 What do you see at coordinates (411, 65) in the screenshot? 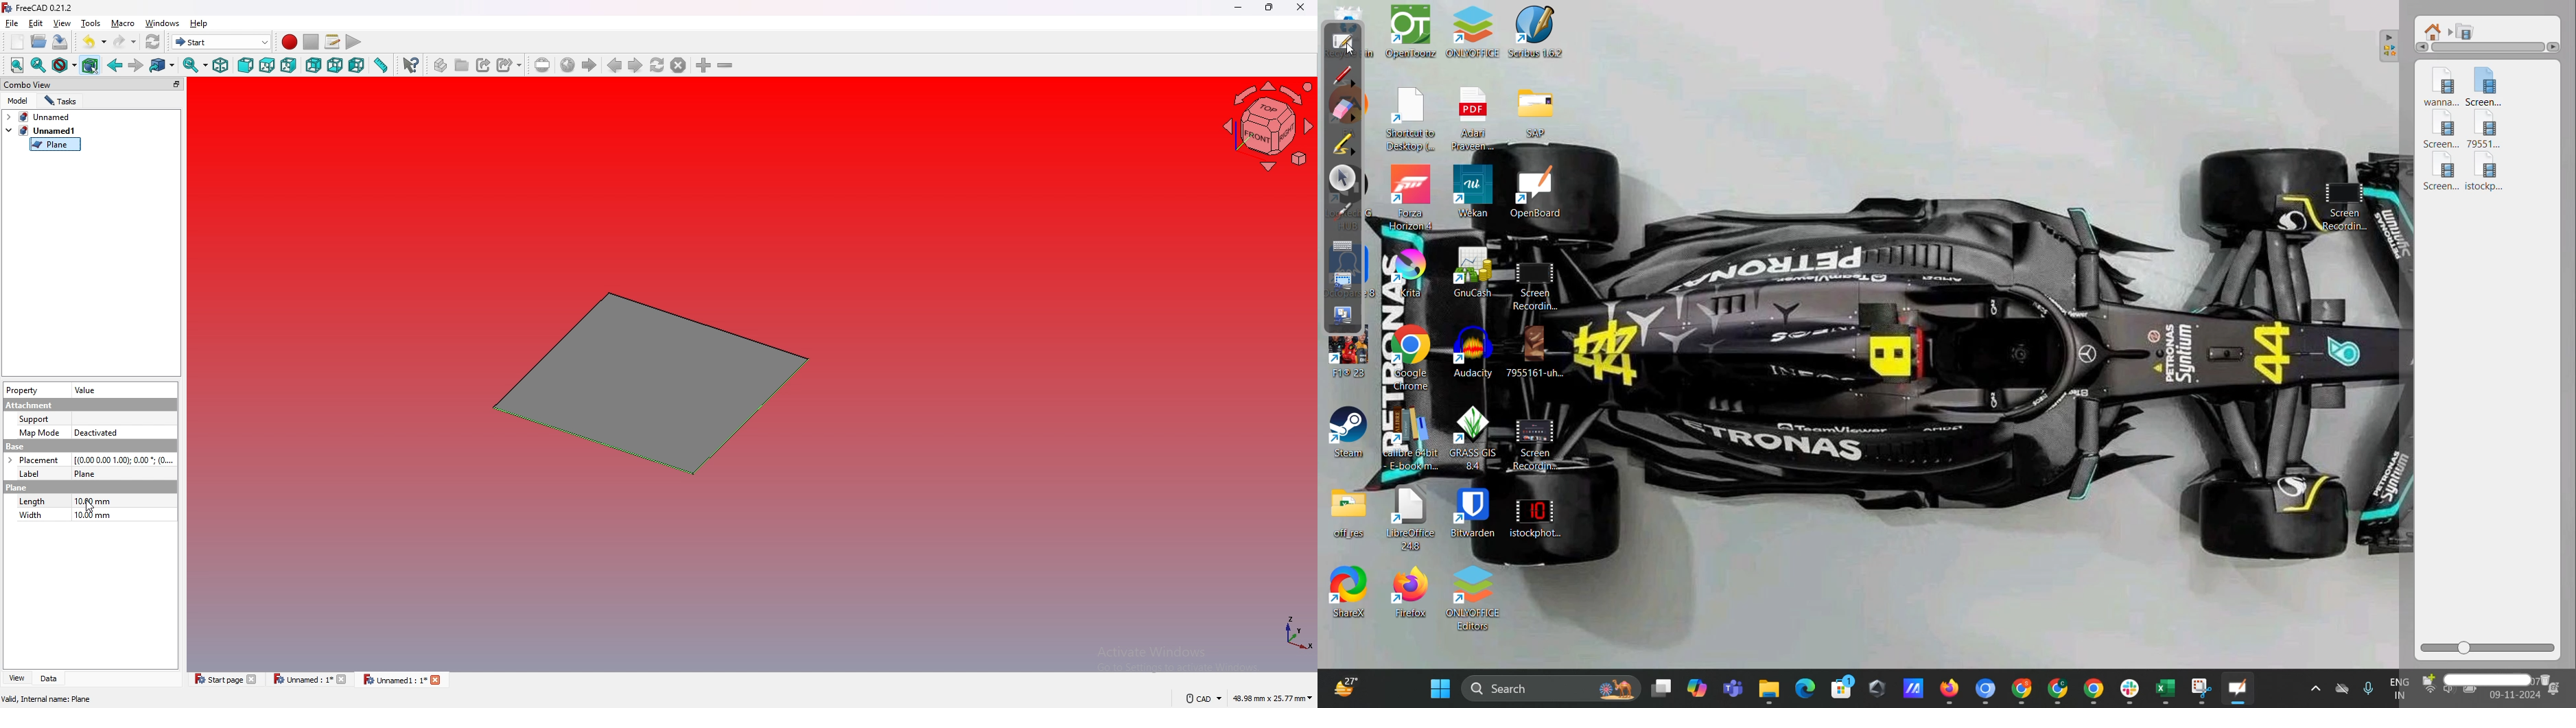
I see `whats this` at bounding box center [411, 65].